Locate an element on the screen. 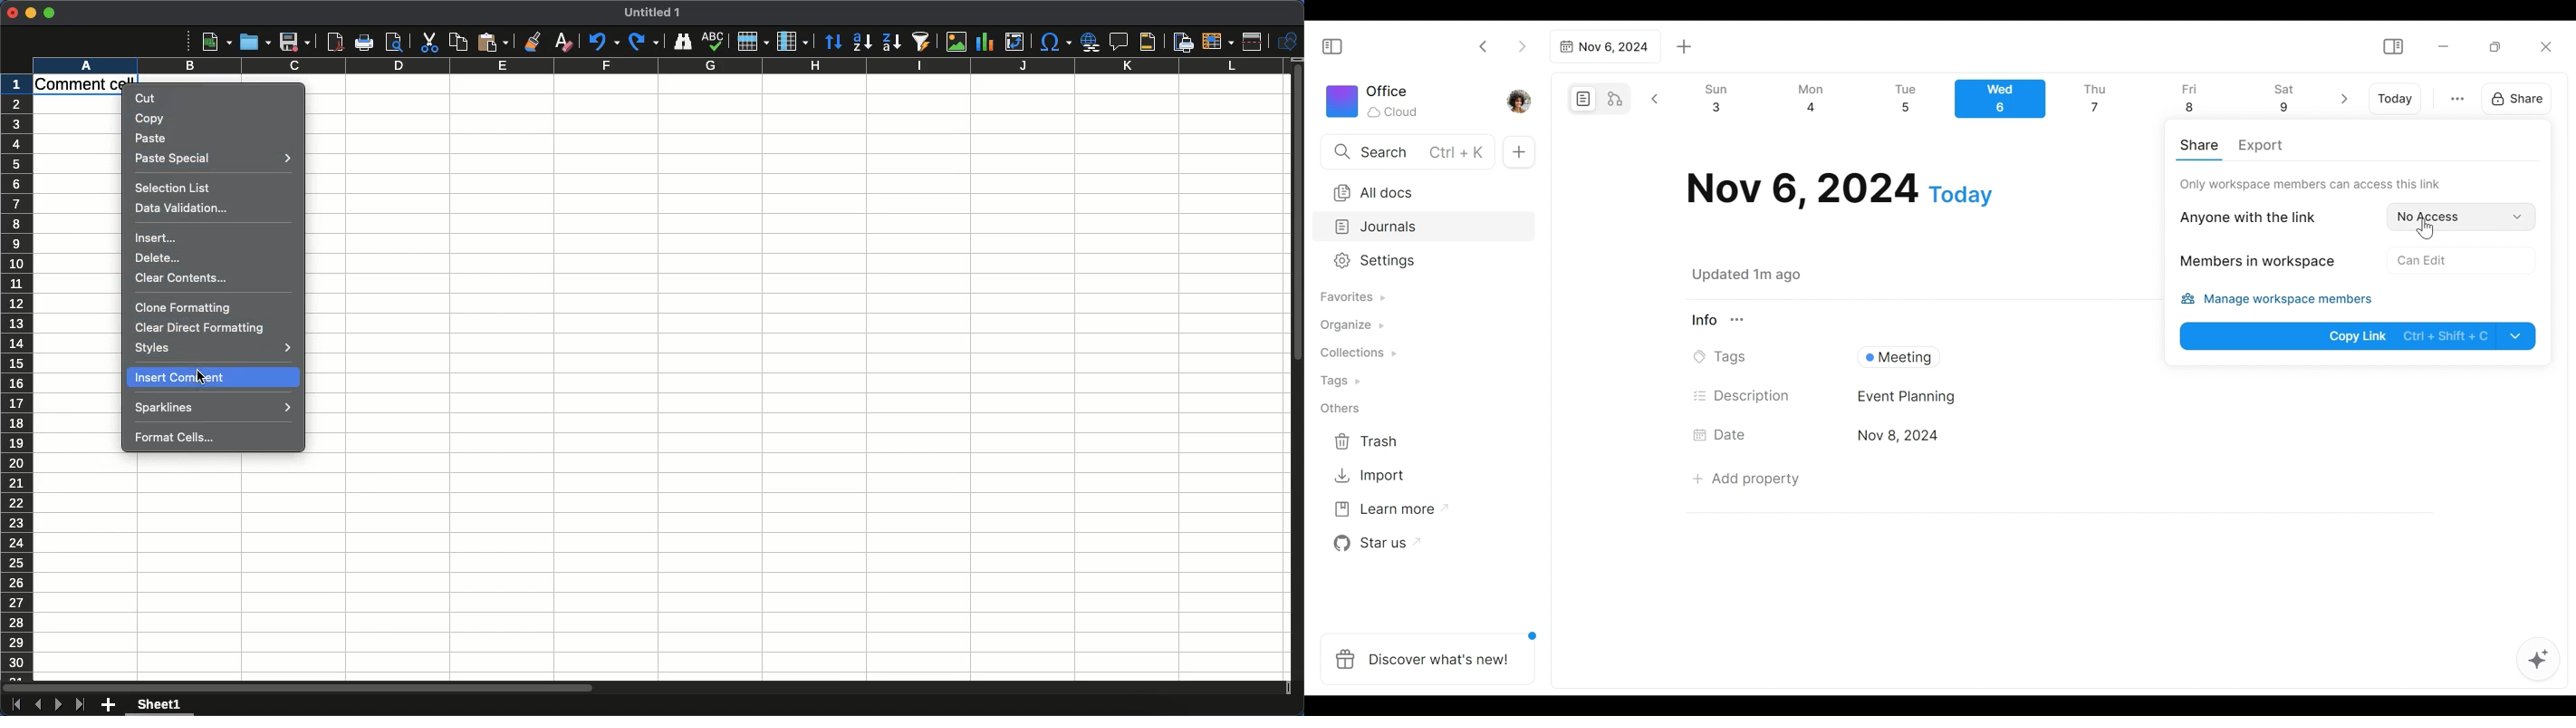 The width and height of the screenshot is (2576, 728). Undo is located at coordinates (603, 42).